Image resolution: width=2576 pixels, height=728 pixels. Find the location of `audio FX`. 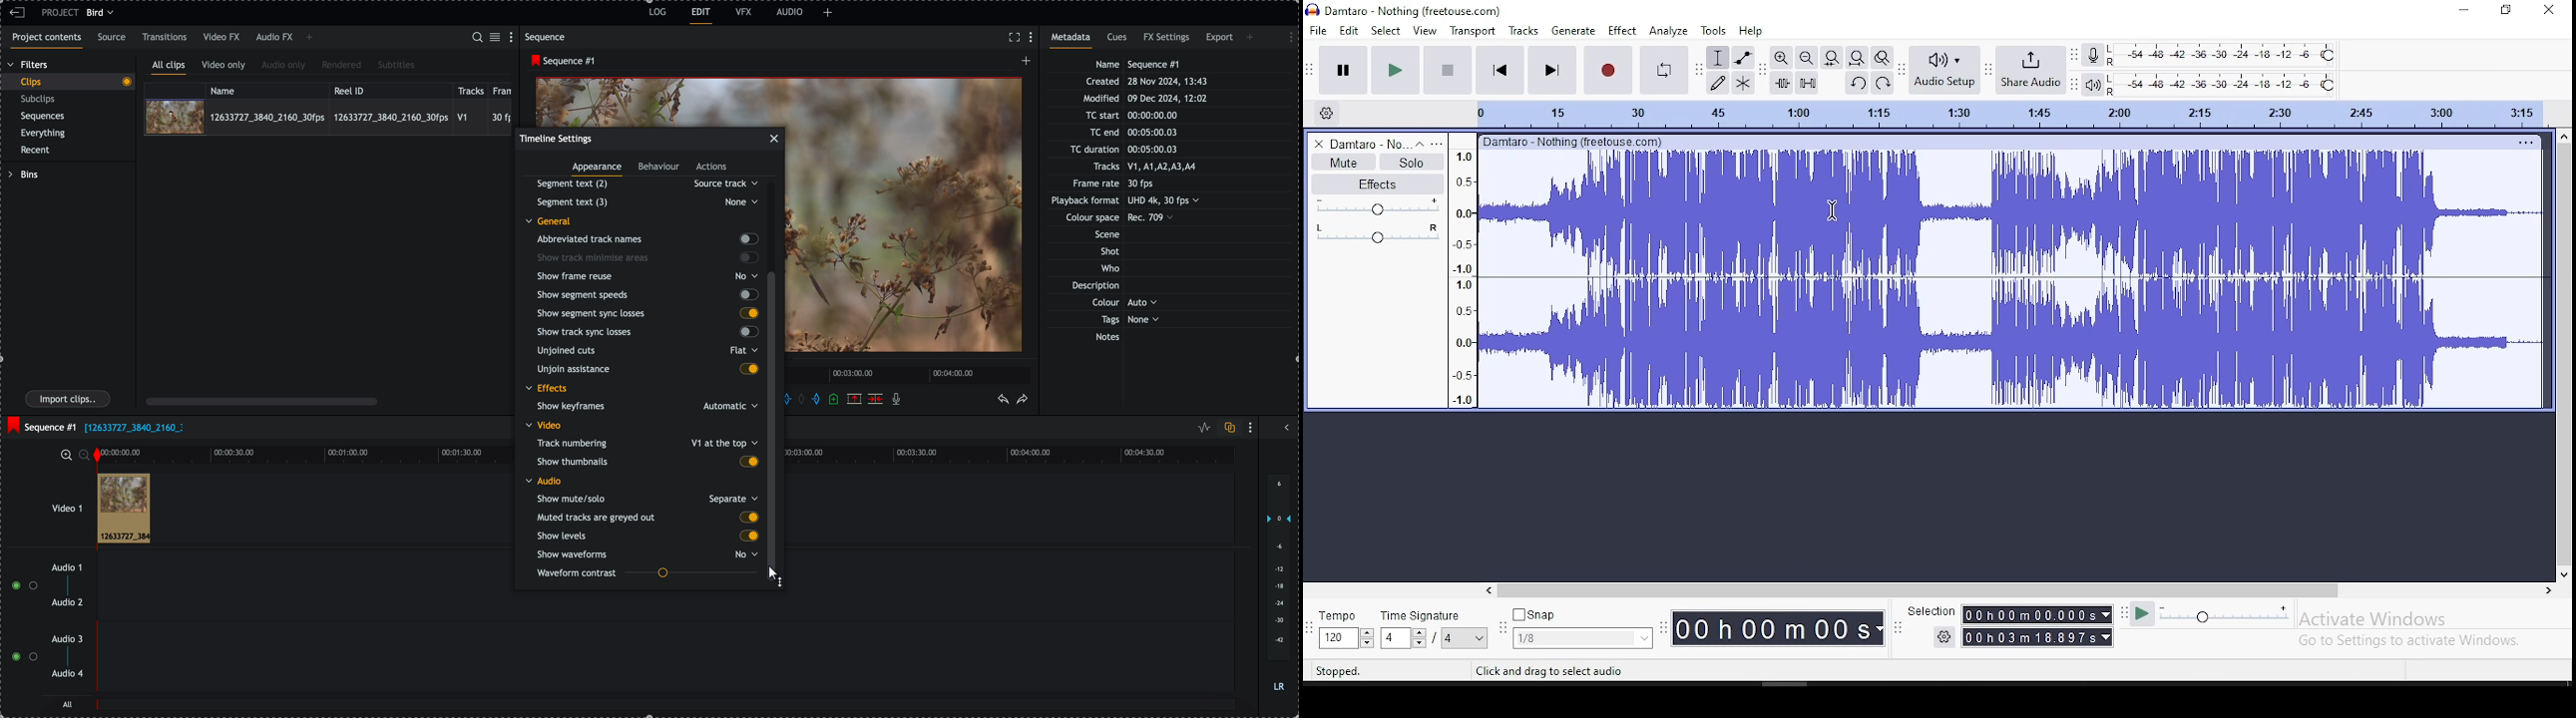

audio FX is located at coordinates (274, 38).